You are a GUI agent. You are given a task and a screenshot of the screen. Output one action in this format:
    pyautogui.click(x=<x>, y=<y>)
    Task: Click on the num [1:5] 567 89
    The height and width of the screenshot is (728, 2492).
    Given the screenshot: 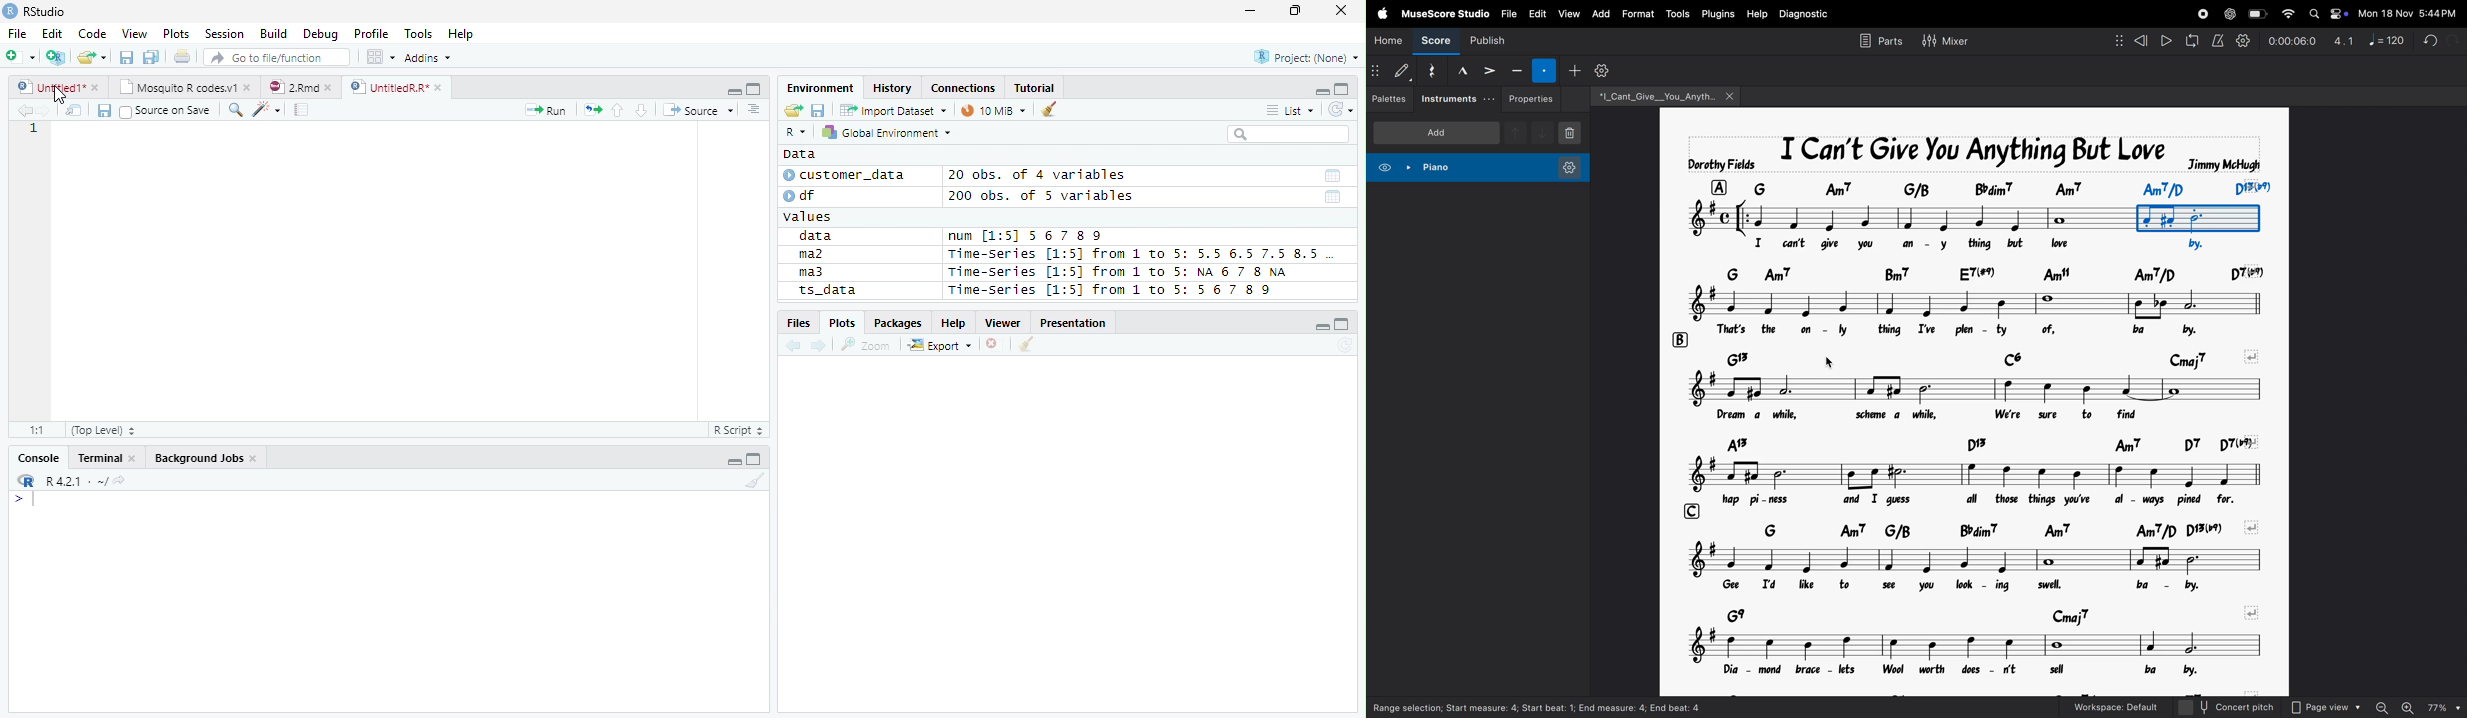 What is the action you would take?
    pyautogui.click(x=1026, y=236)
    